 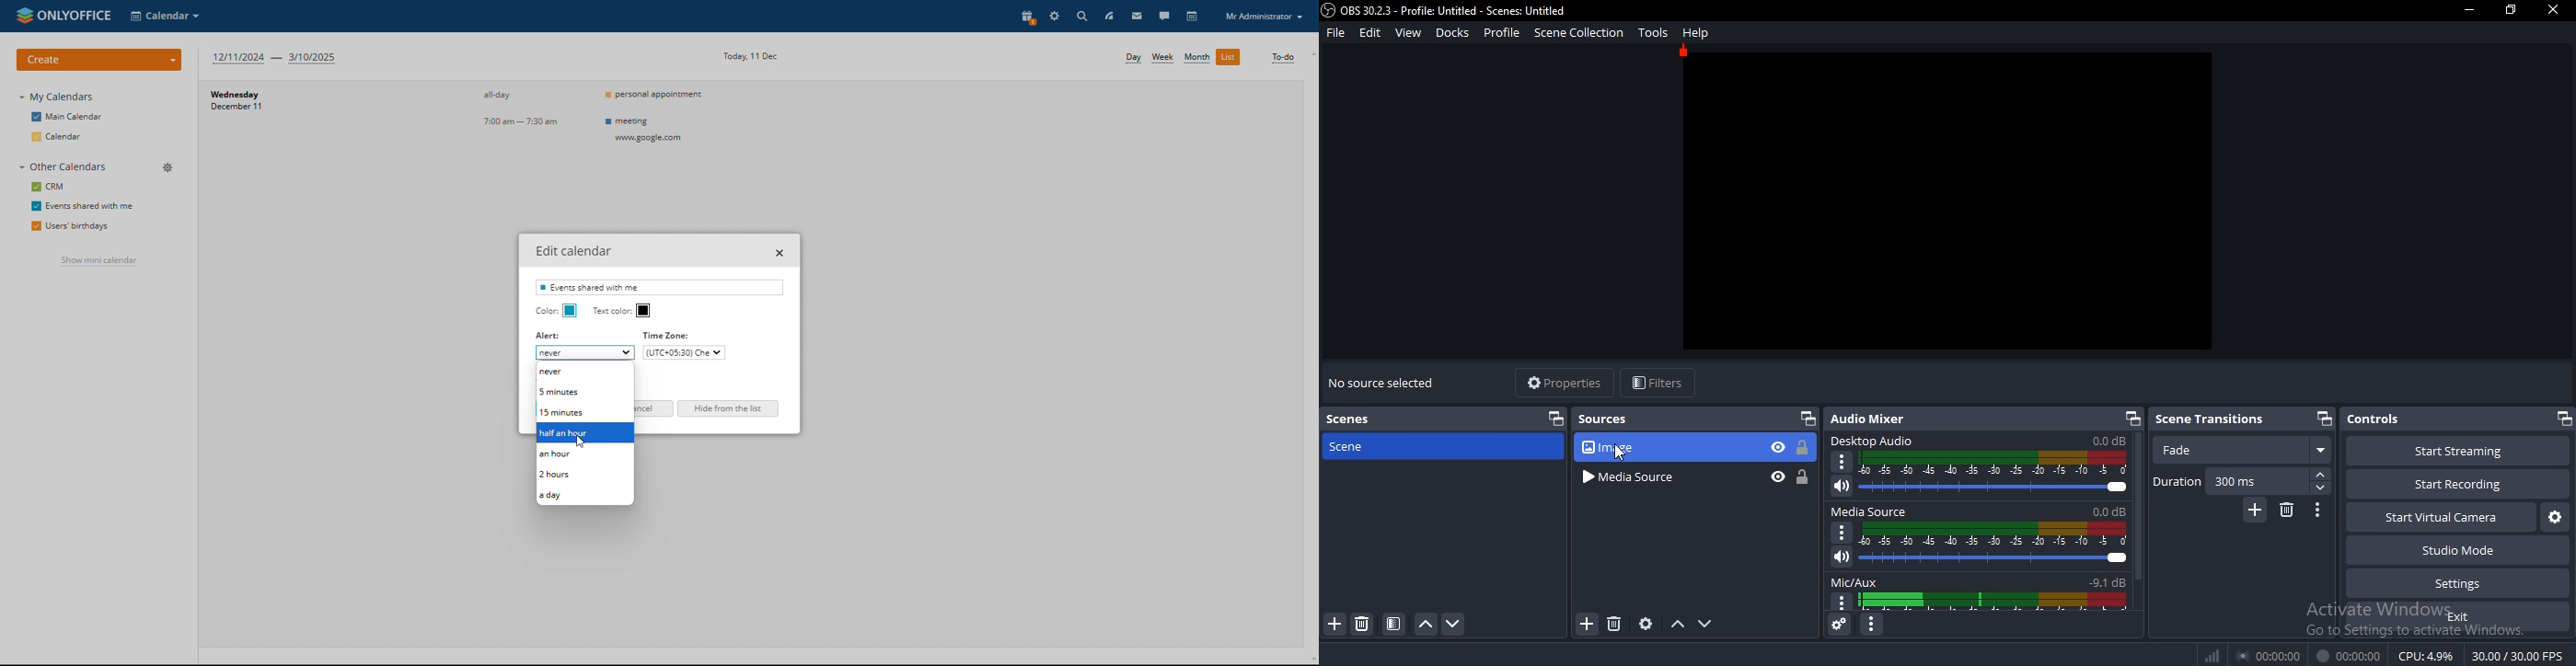 What do you see at coordinates (2437, 520) in the screenshot?
I see `start virtual camera` at bounding box center [2437, 520].